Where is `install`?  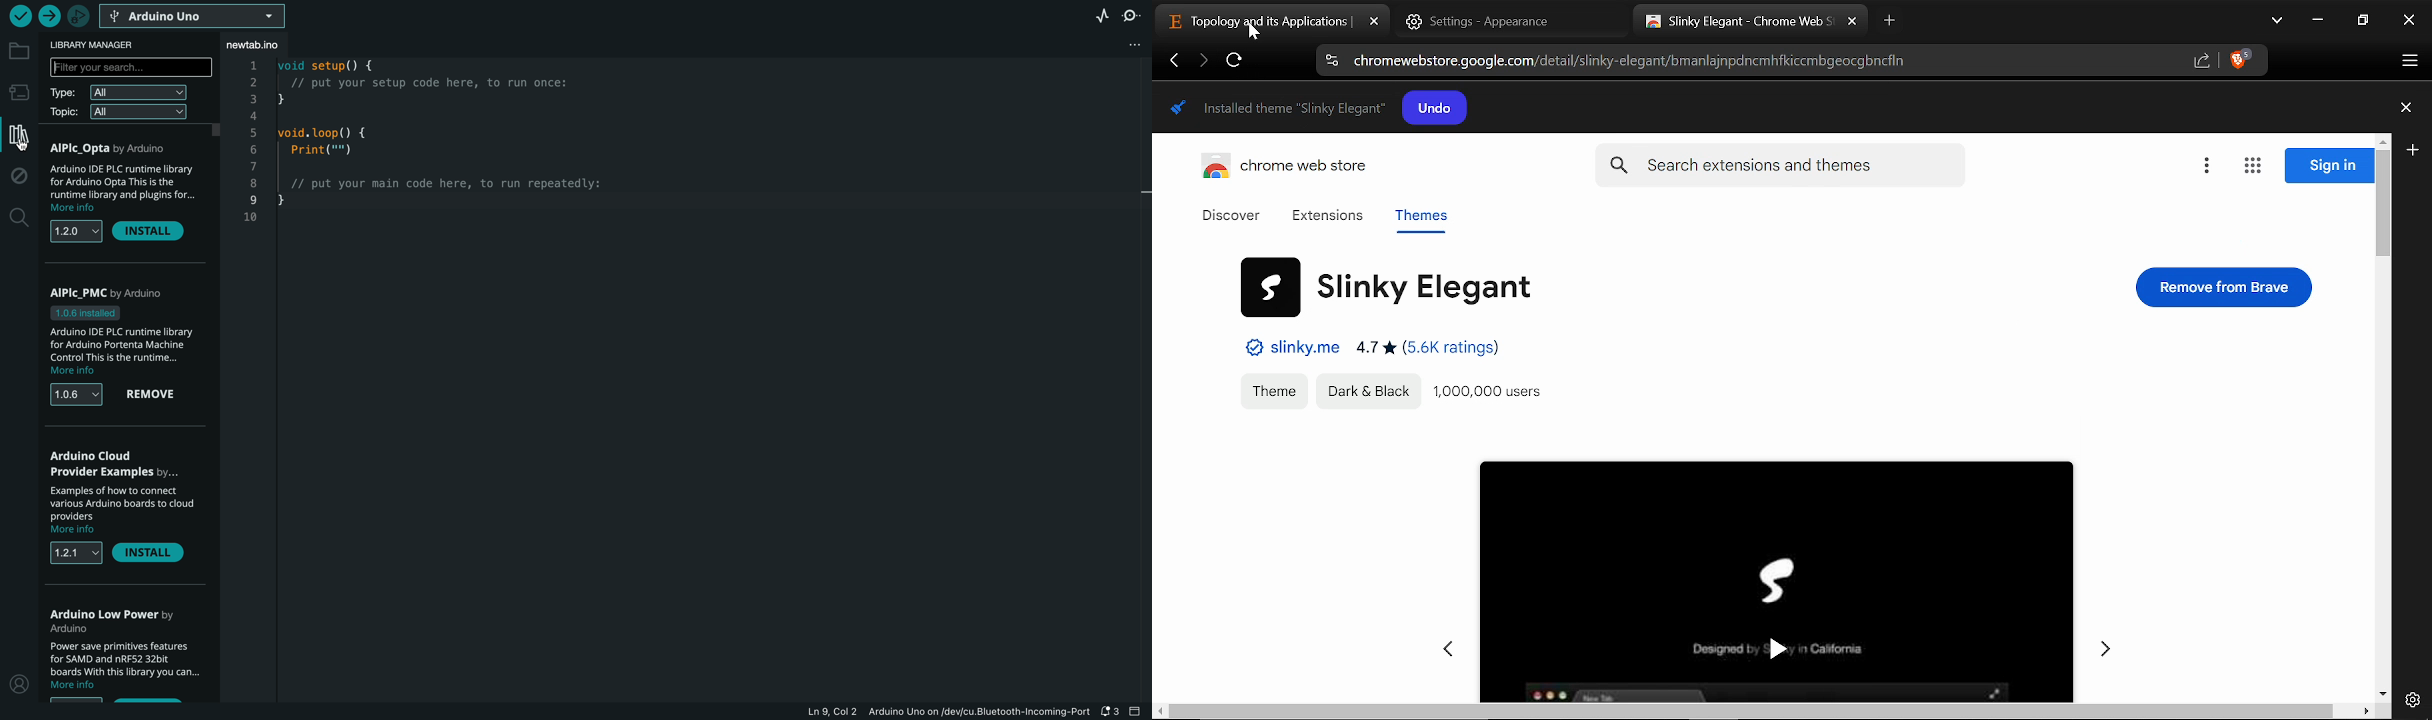
install is located at coordinates (154, 232).